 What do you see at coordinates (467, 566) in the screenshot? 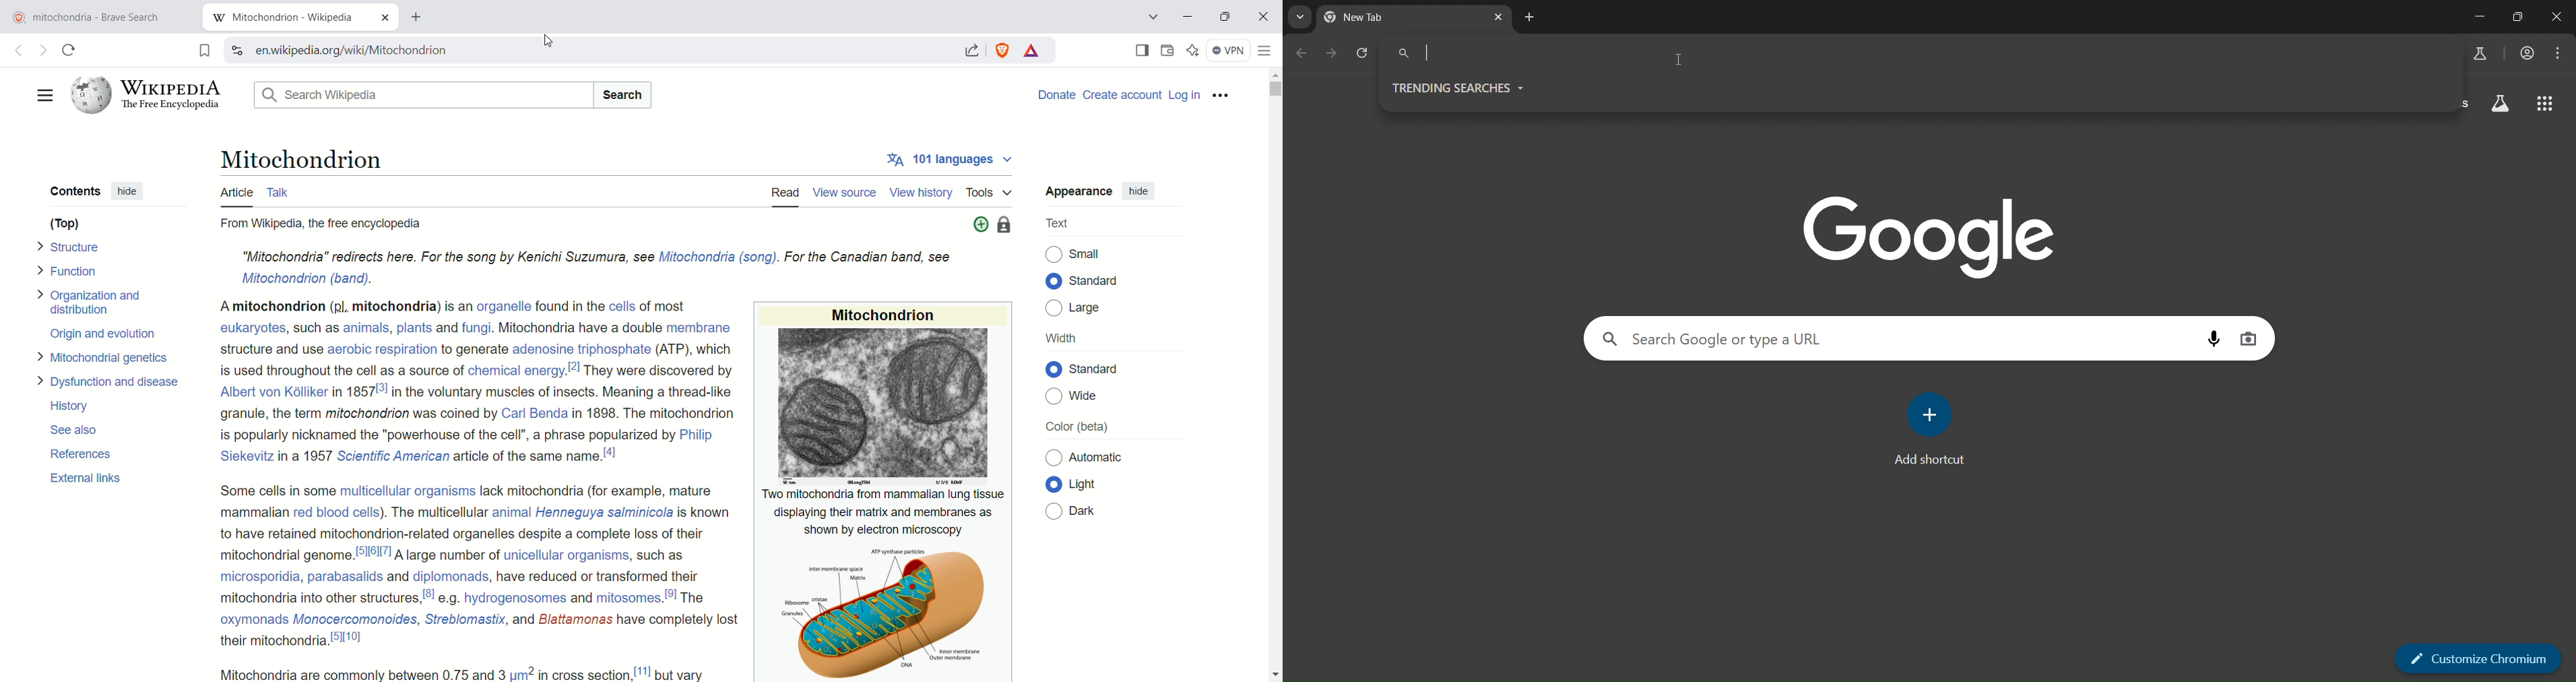
I see `Some cells in some multicellular organisms lack mitochondria (for example, maturemammalian red blood cells). The multicellular animal Henneguya salminicola is knownto have retained mitochondrion-related organelles despite a complete loss of theirmitochondrial genome. 87) A large number of unicellular organisms, such asmicrosporidia, parabasalids and diplomonads, have reduced or transformed theirmitochondria into other structures, €] e.g. hydrogenosomes and mitosomes.[¥] Theoxymonads Monocercomonoides, Streblomastix, and Blattamonas have completely losttheir mitochondria.` at bounding box center [467, 566].